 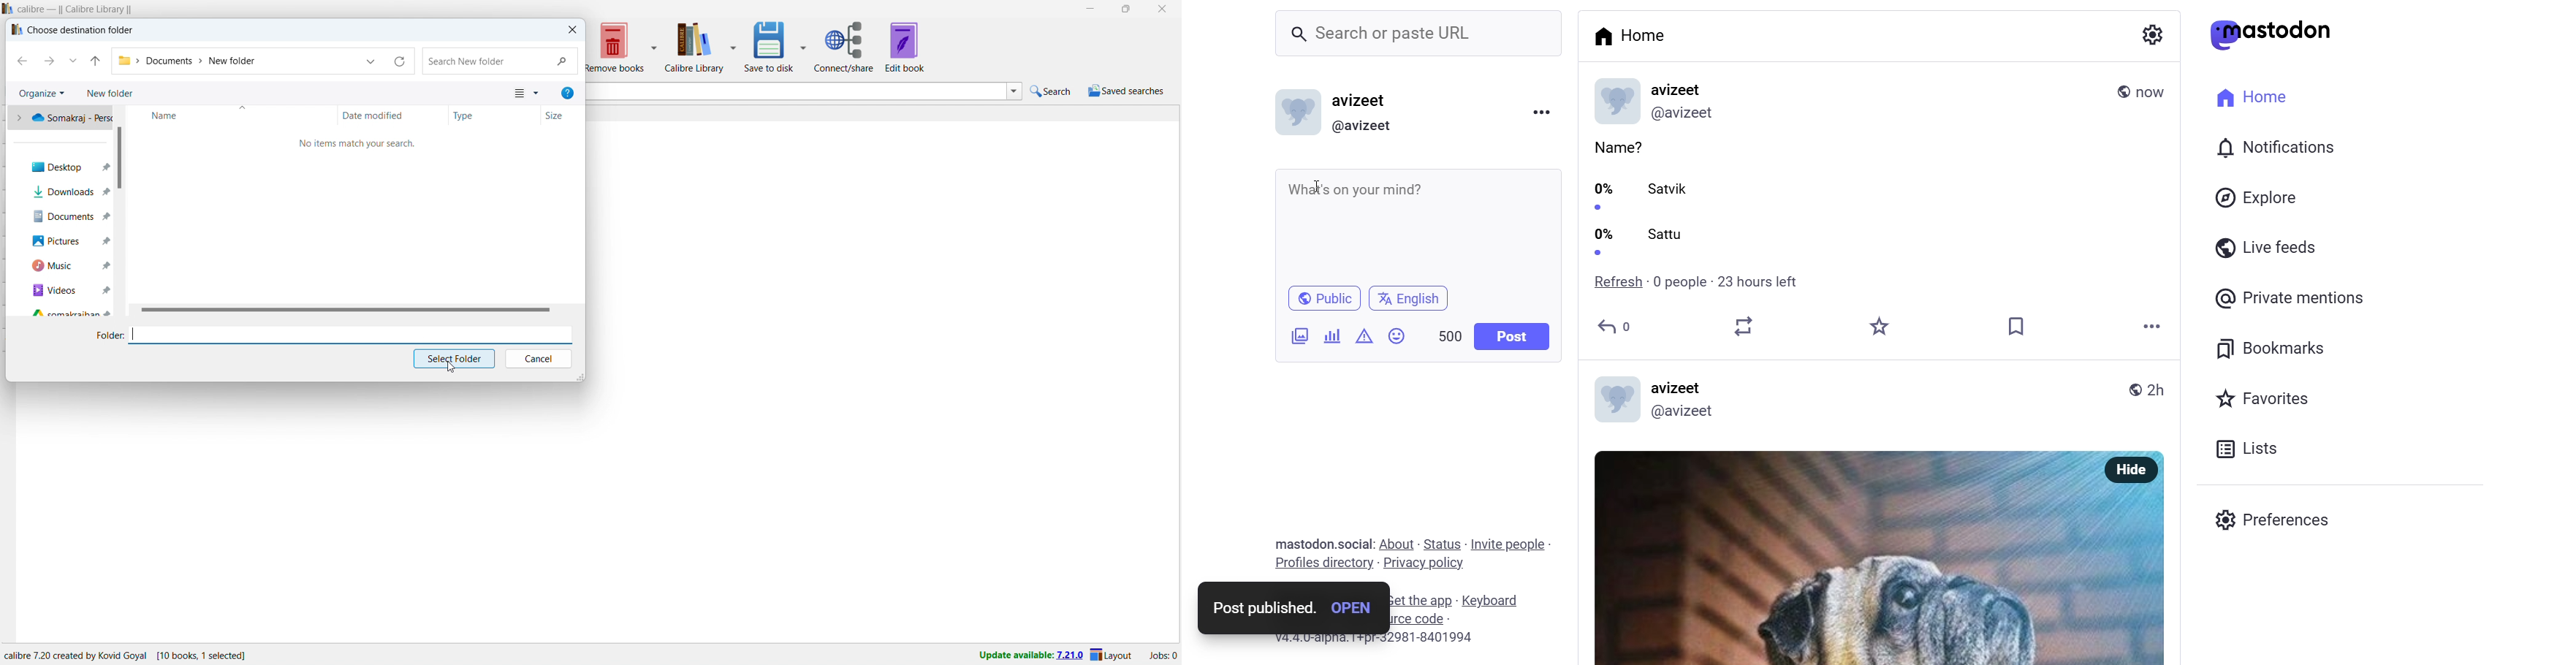 What do you see at coordinates (235, 61) in the screenshot?
I see `folder address` at bounding box center [235, 61].